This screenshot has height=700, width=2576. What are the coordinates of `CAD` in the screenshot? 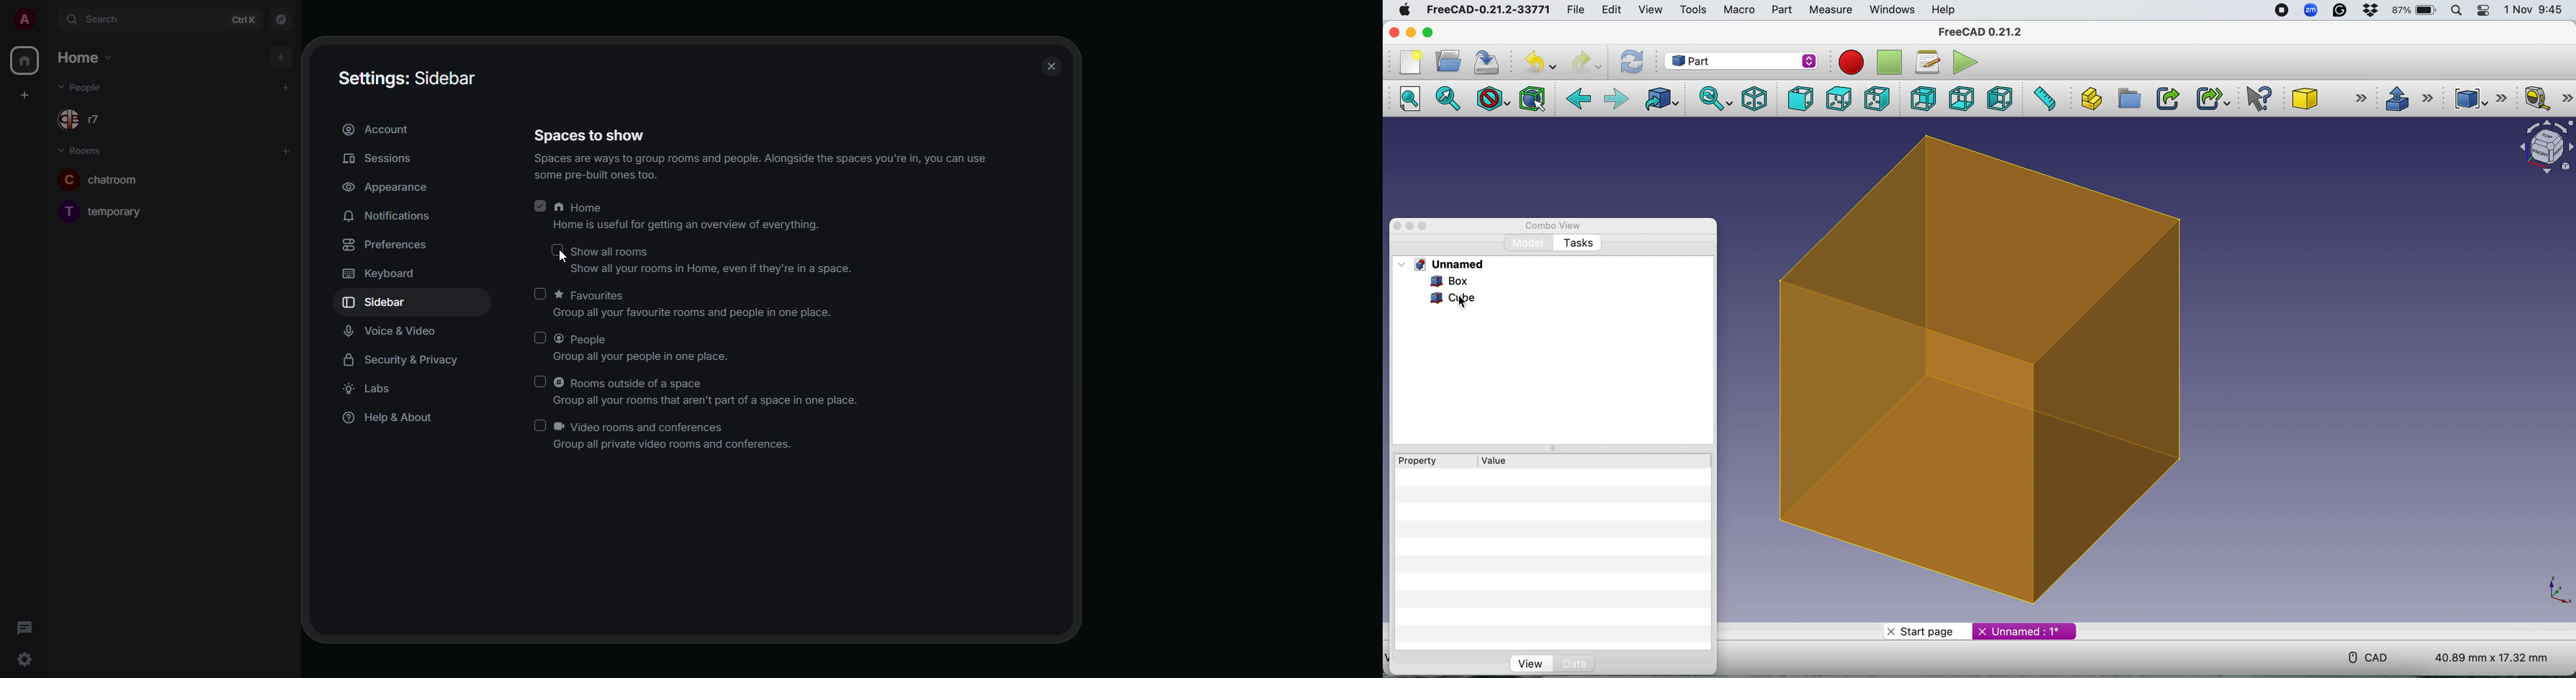 It's located at (2364, 656).